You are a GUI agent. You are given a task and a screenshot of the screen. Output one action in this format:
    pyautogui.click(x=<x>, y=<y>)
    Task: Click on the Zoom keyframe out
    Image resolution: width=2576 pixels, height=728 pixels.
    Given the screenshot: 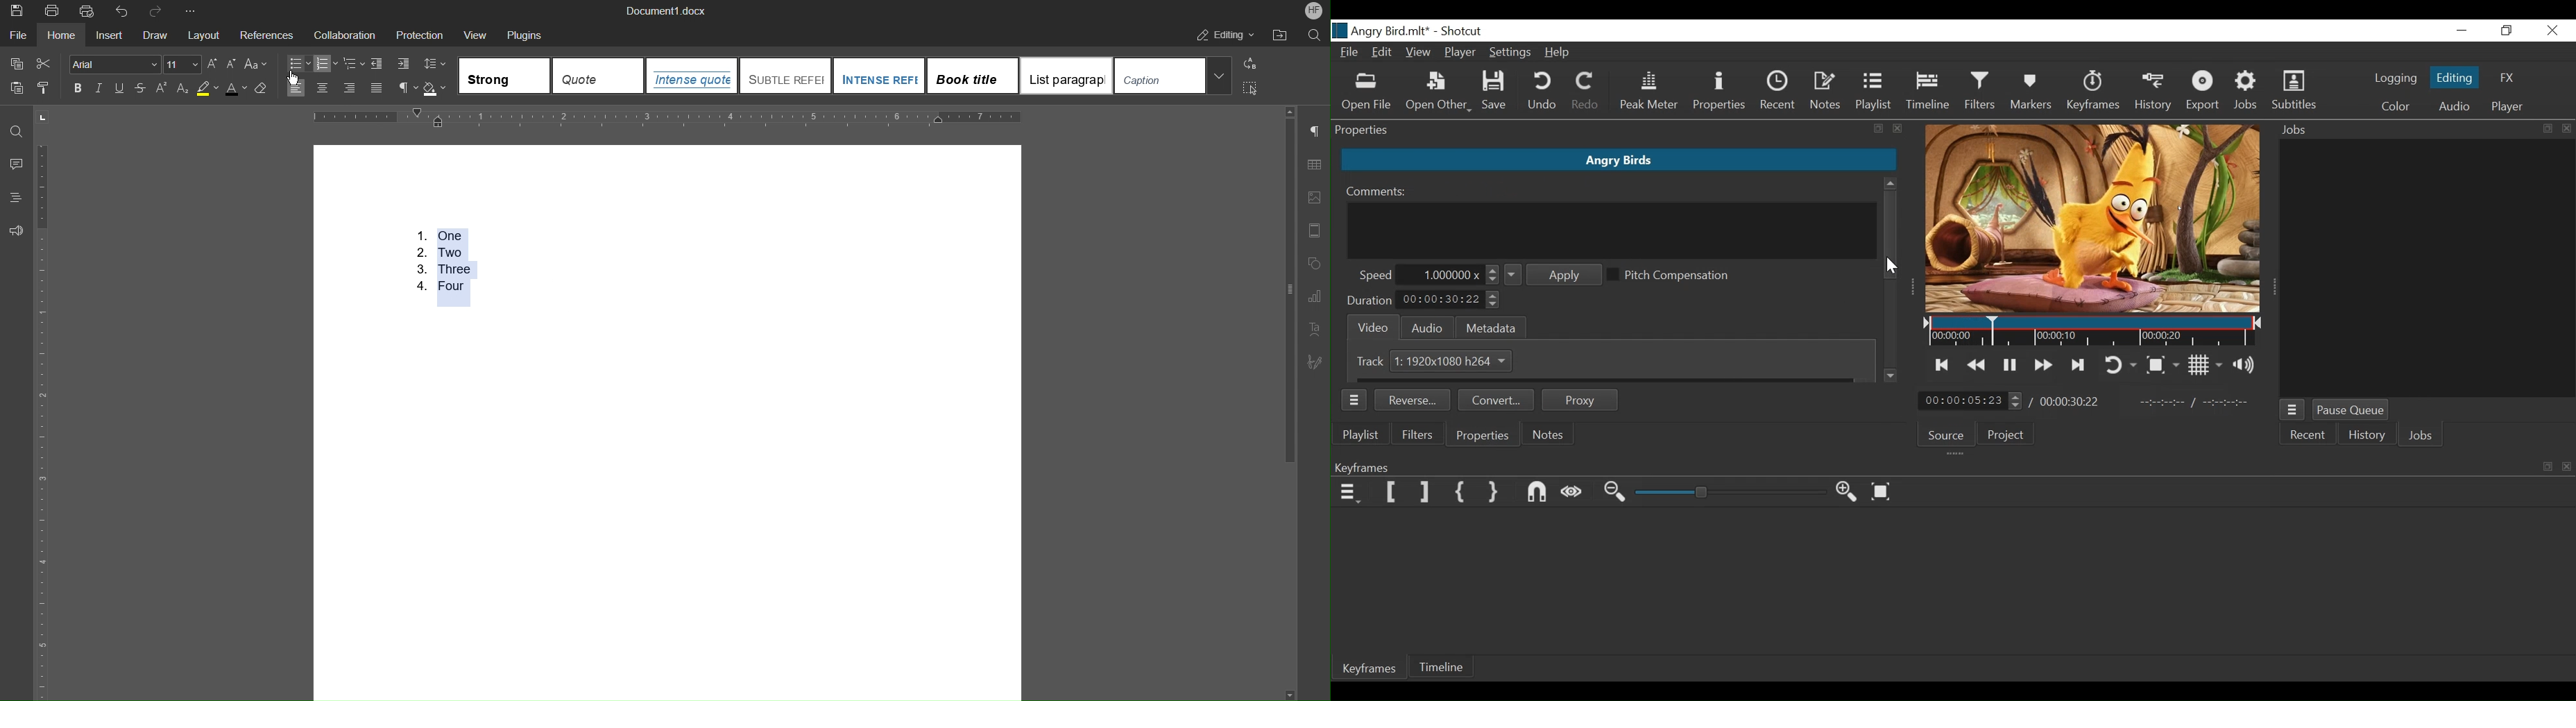 What is the action you would take?
    pyautogui.click(x=1617, y=493)
    